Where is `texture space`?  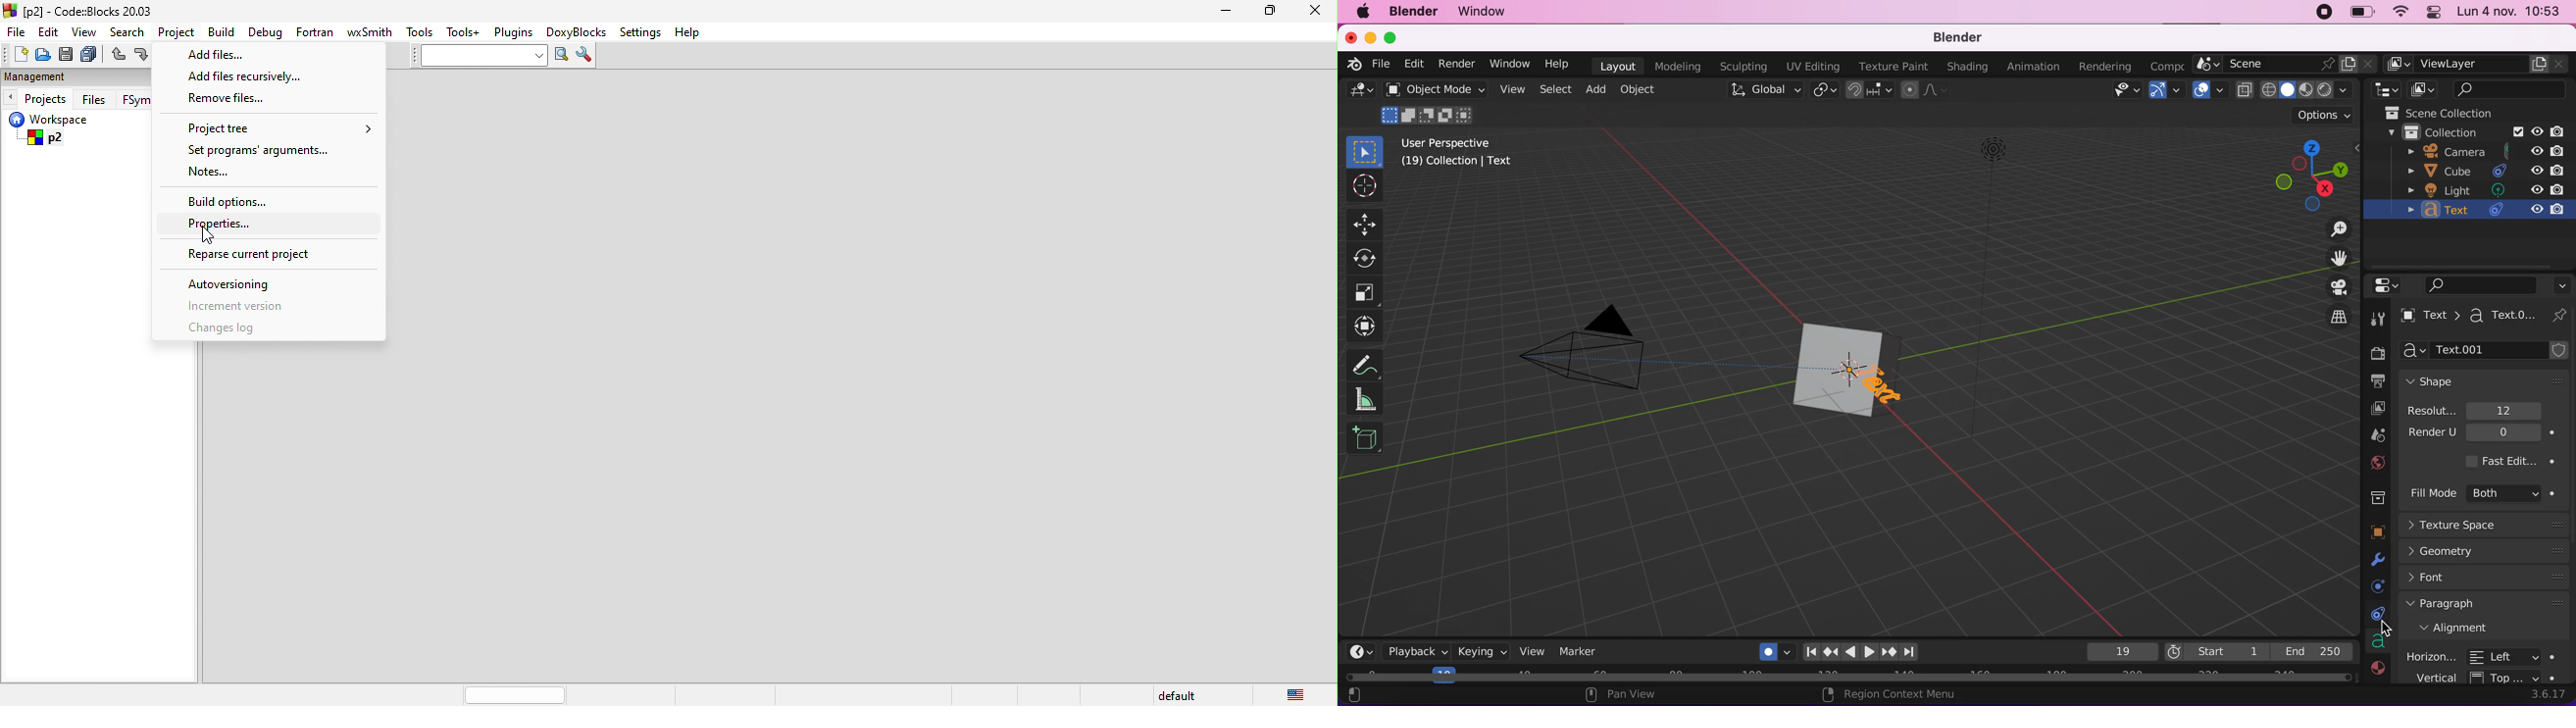 texture space is located at coordinates (2490, 526).